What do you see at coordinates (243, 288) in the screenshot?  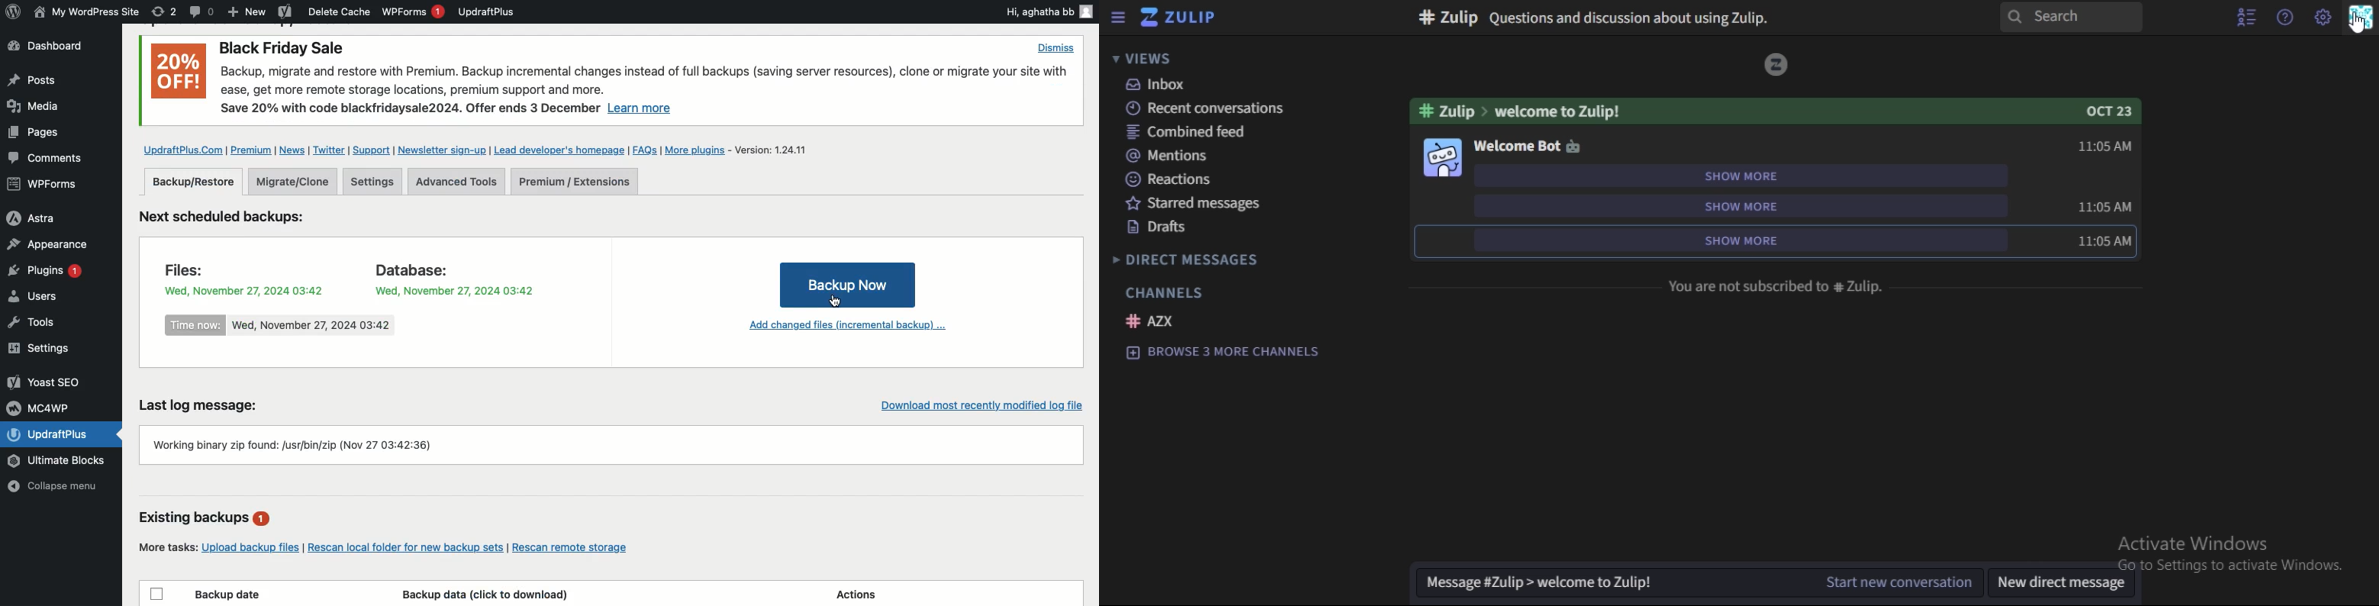 I see `Wed, November 27, 2024 03:42` at bounding box center [243, 288].